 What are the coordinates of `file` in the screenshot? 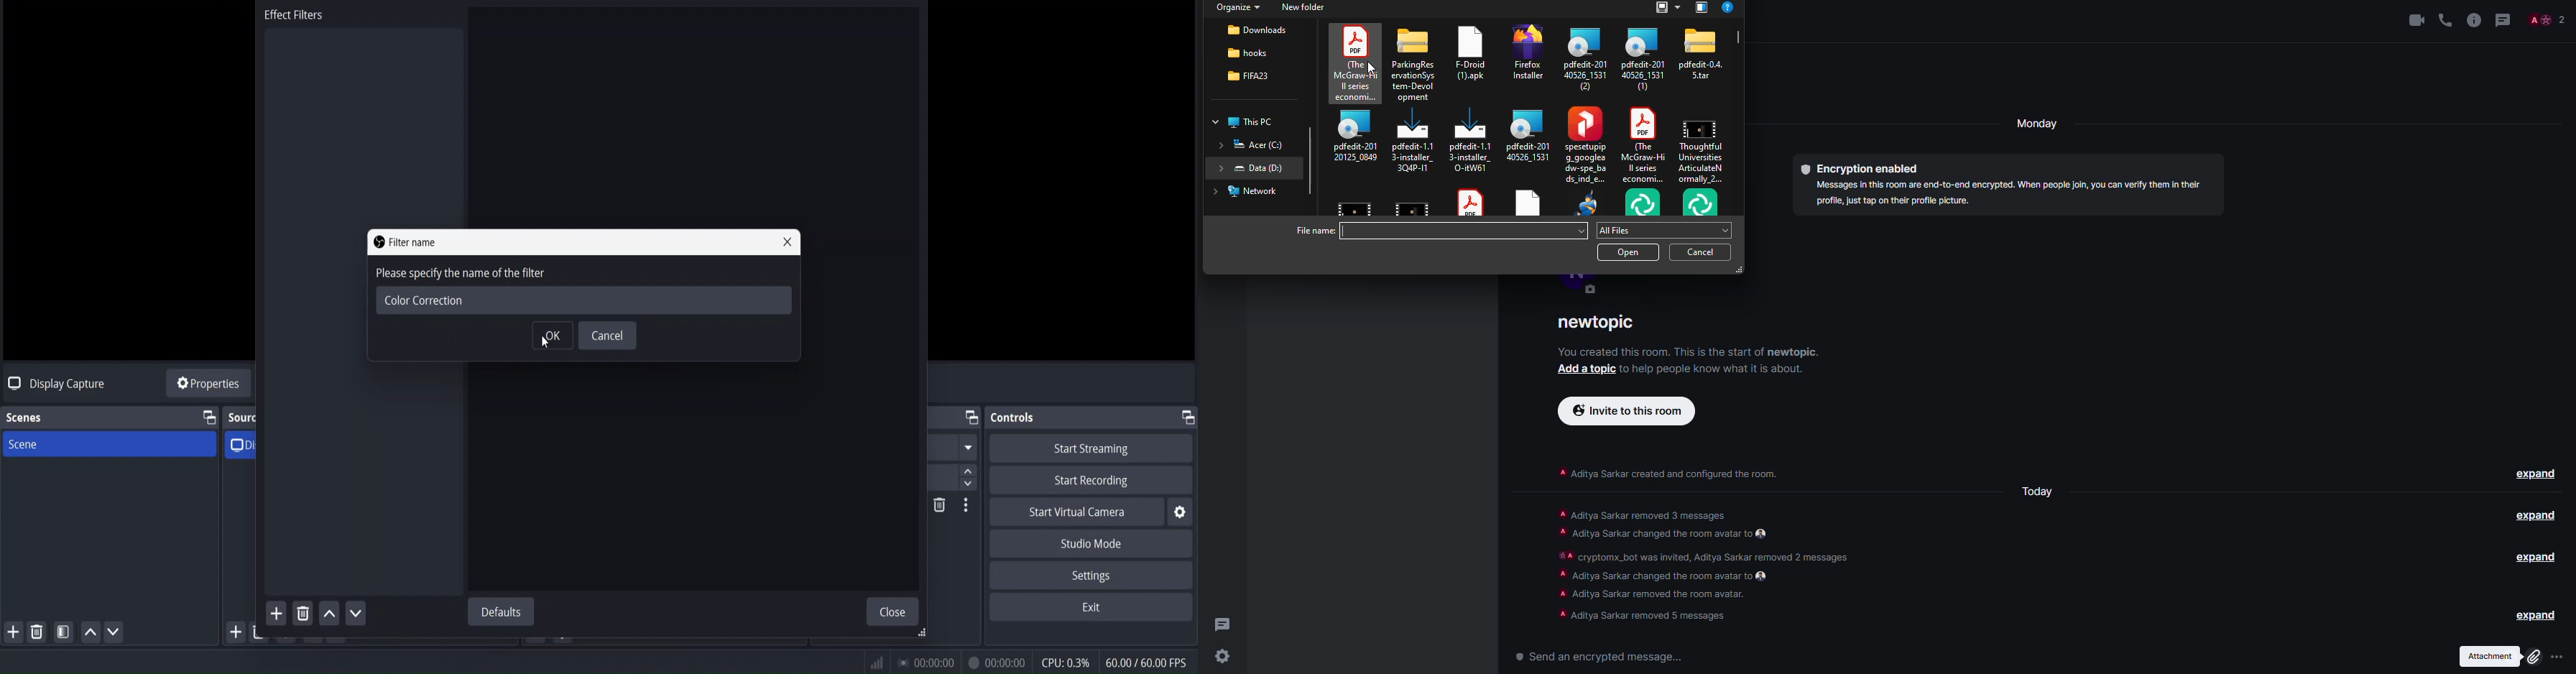 It's located at (1642, 203).